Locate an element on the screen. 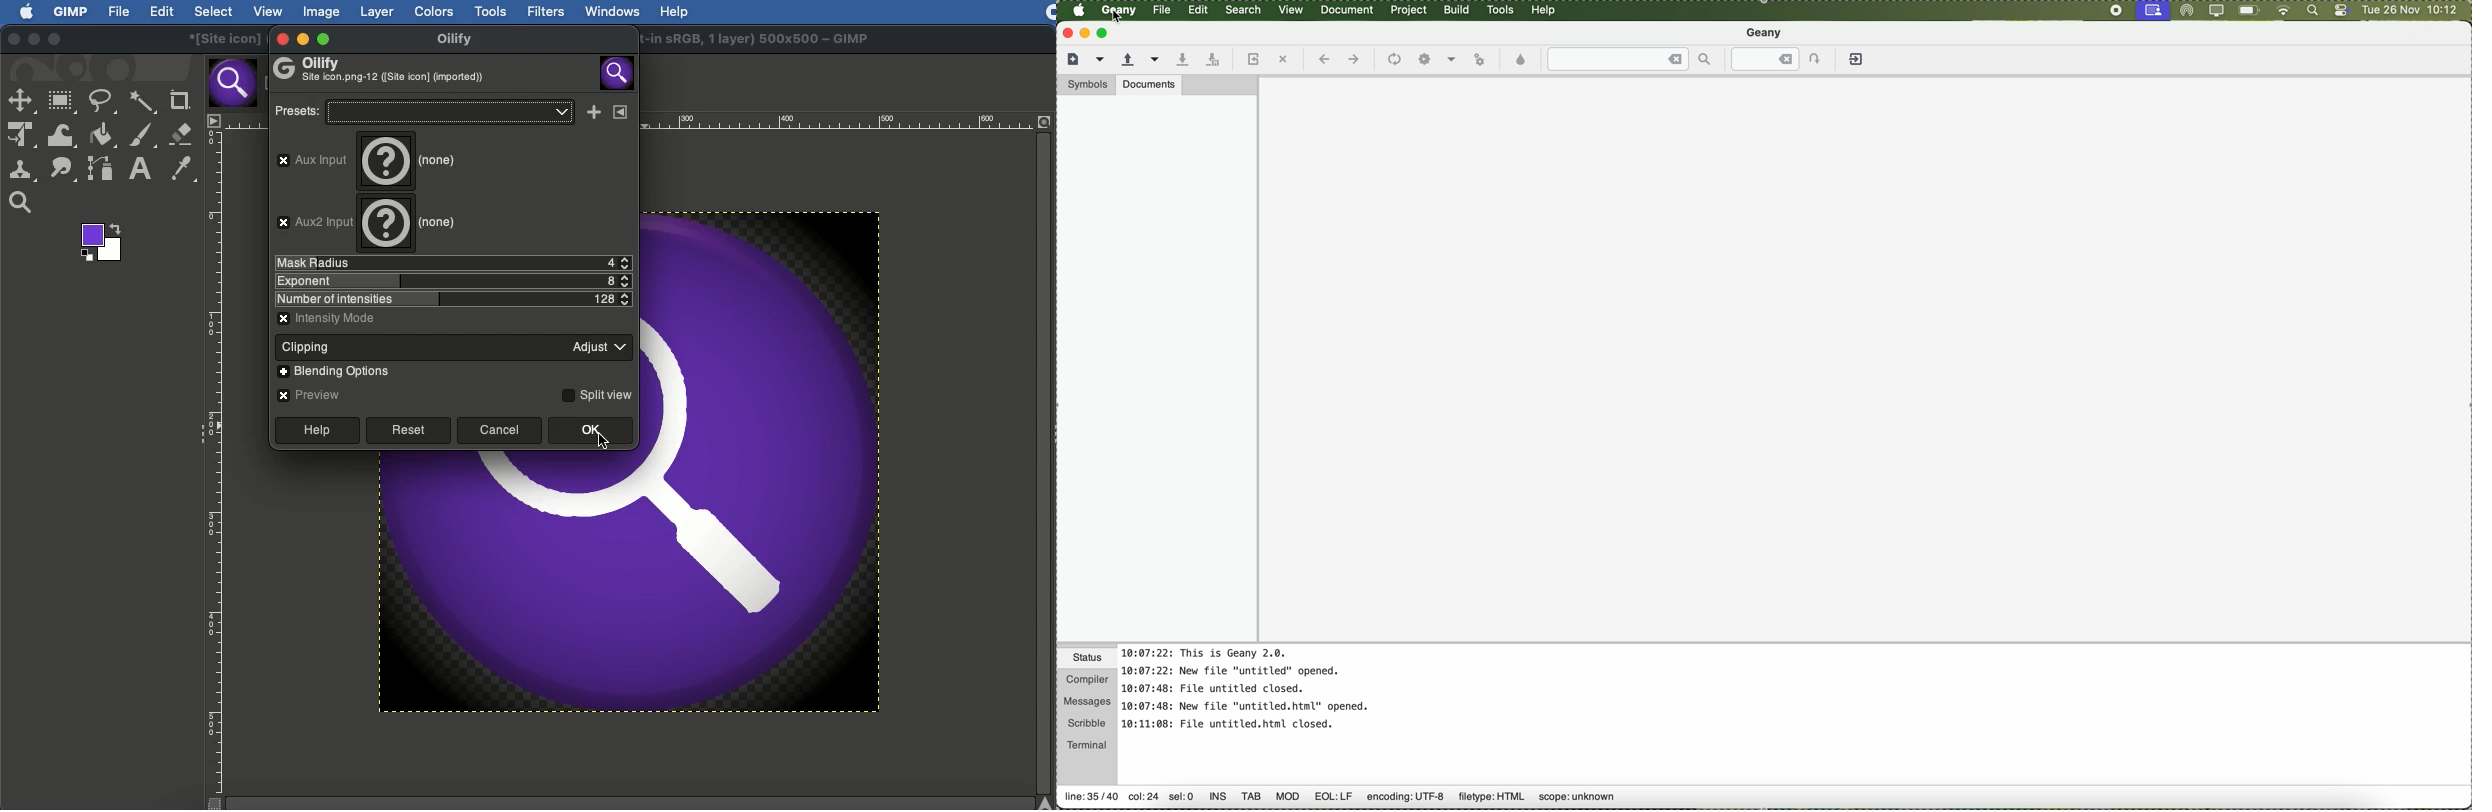 Image resolution: width=2492 pixels, height=812 pixels. Maximize is located at coordinates (53, 40).